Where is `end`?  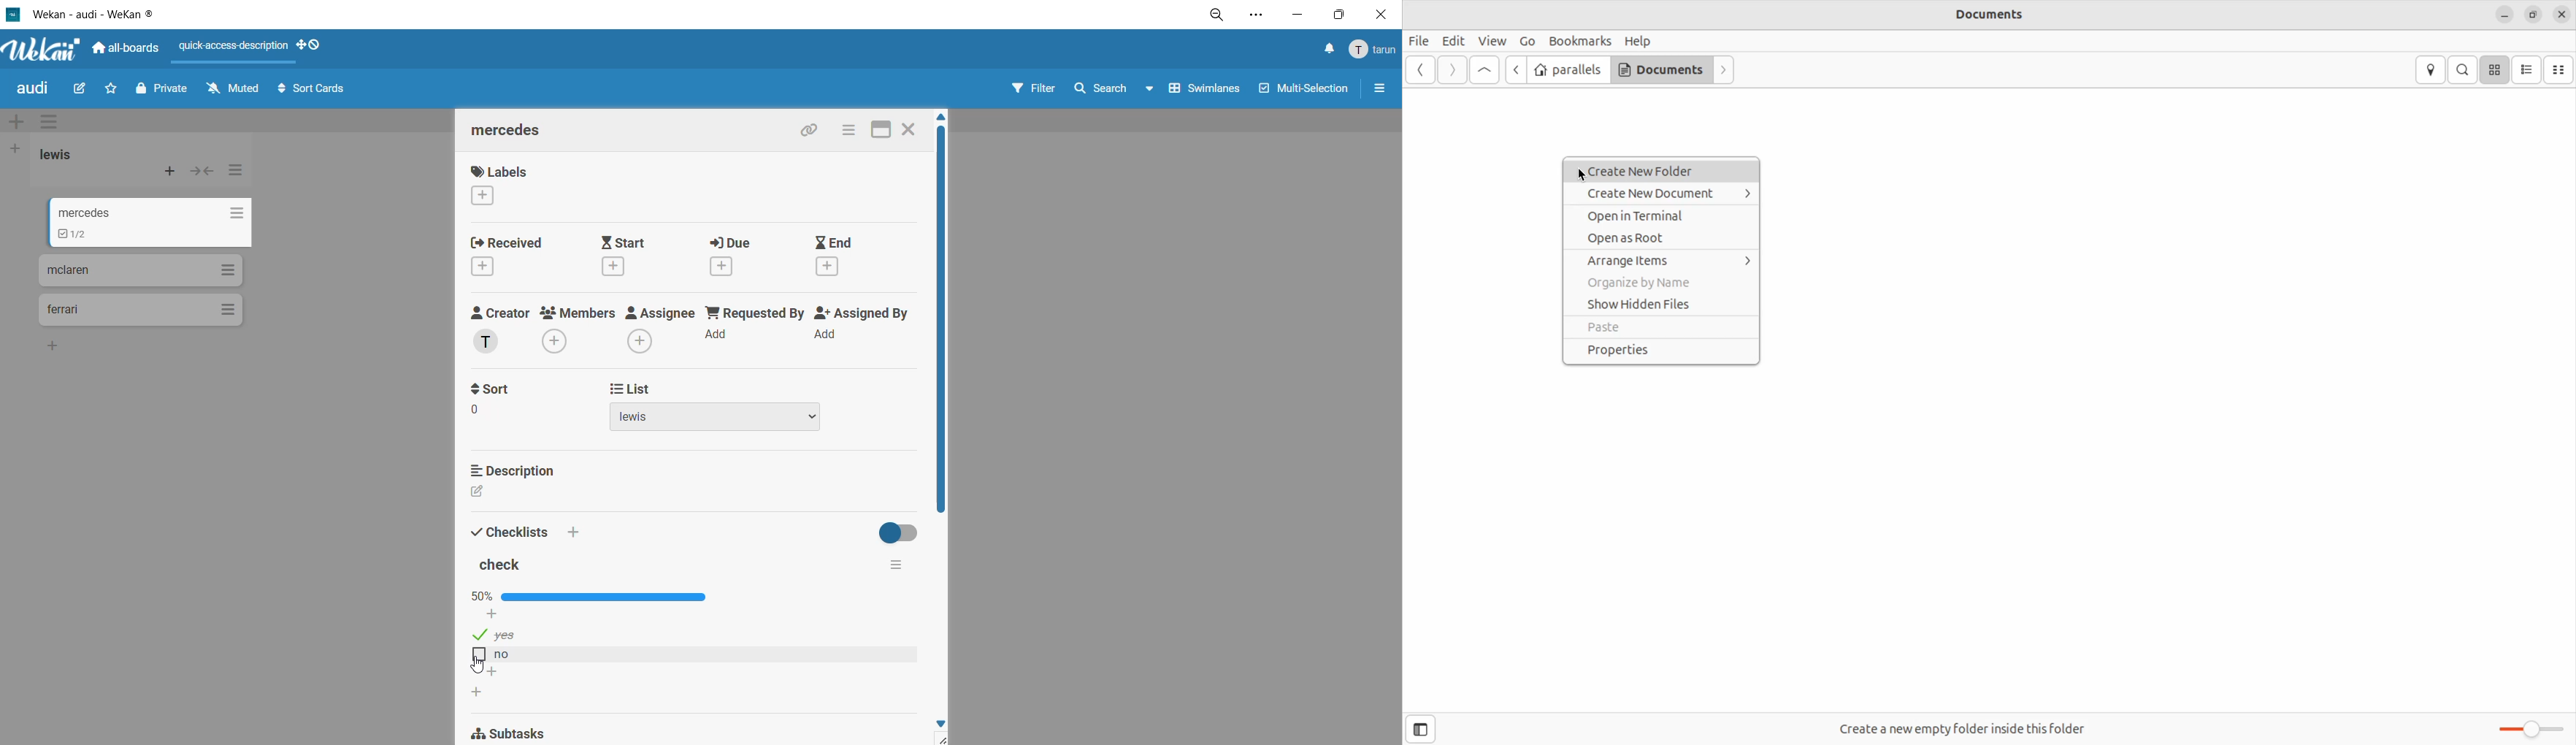
end is located at coordinates (837, 255).